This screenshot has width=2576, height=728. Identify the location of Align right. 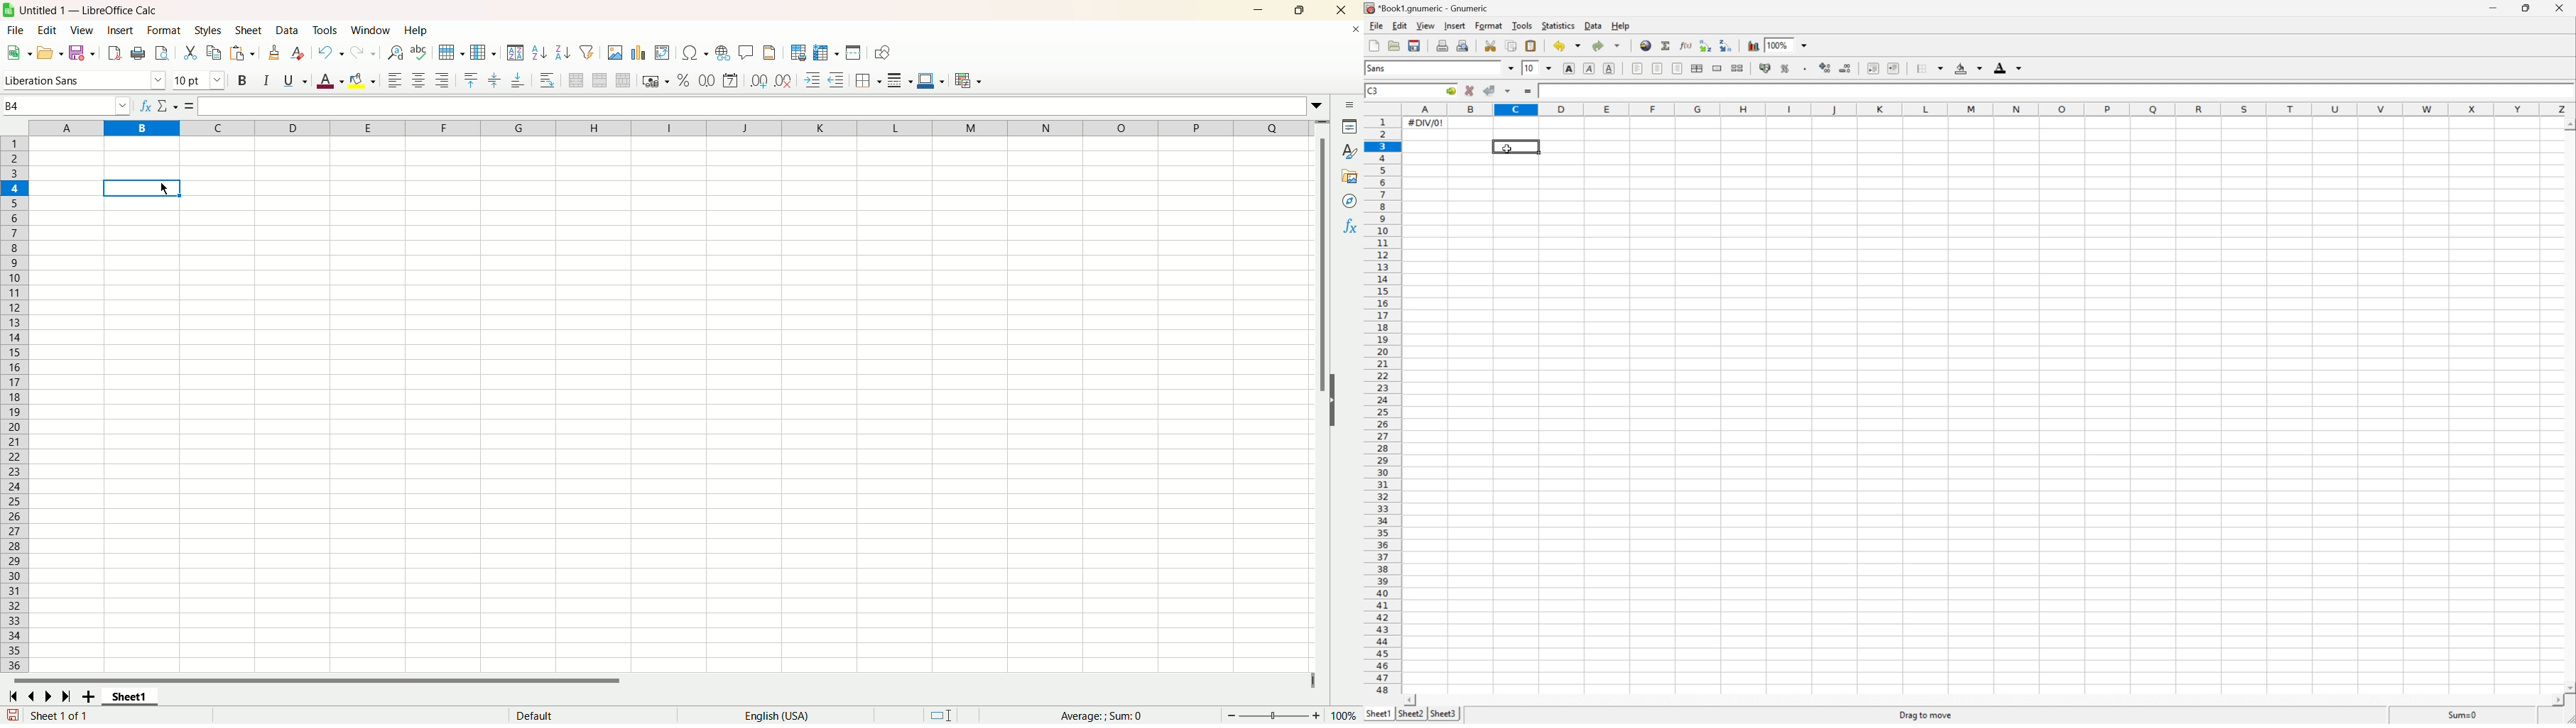
(1679, 68).